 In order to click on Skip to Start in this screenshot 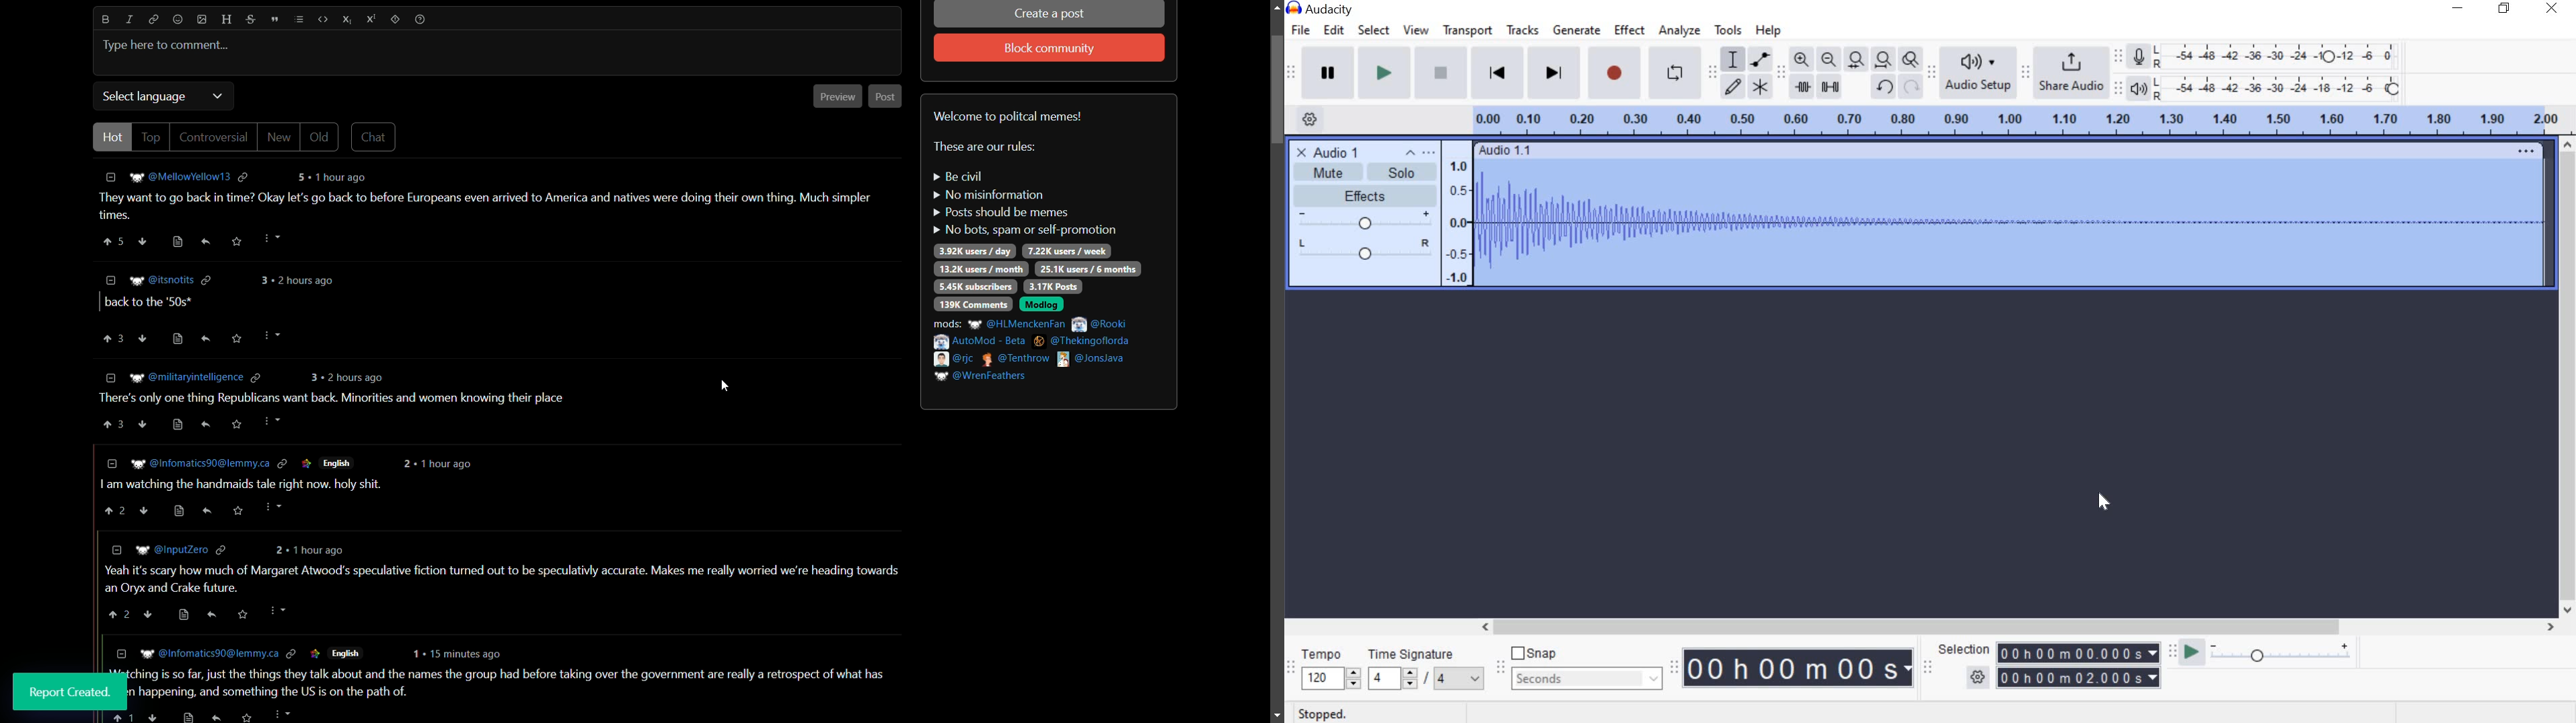, I will do `click(1497, 71)`.